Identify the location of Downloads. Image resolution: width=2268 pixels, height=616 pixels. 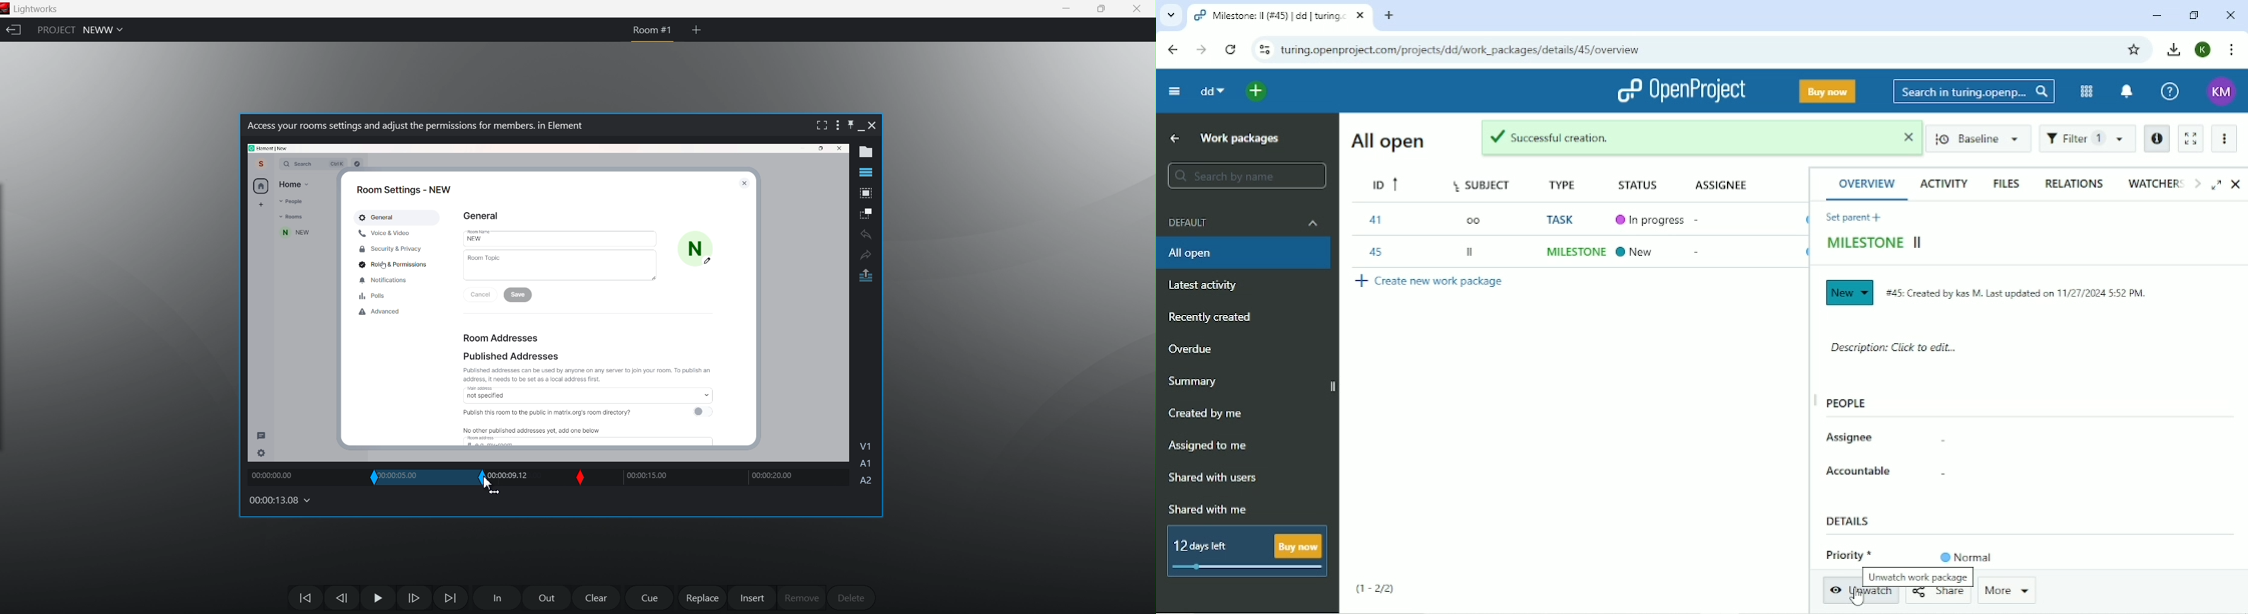
(2174, 49).